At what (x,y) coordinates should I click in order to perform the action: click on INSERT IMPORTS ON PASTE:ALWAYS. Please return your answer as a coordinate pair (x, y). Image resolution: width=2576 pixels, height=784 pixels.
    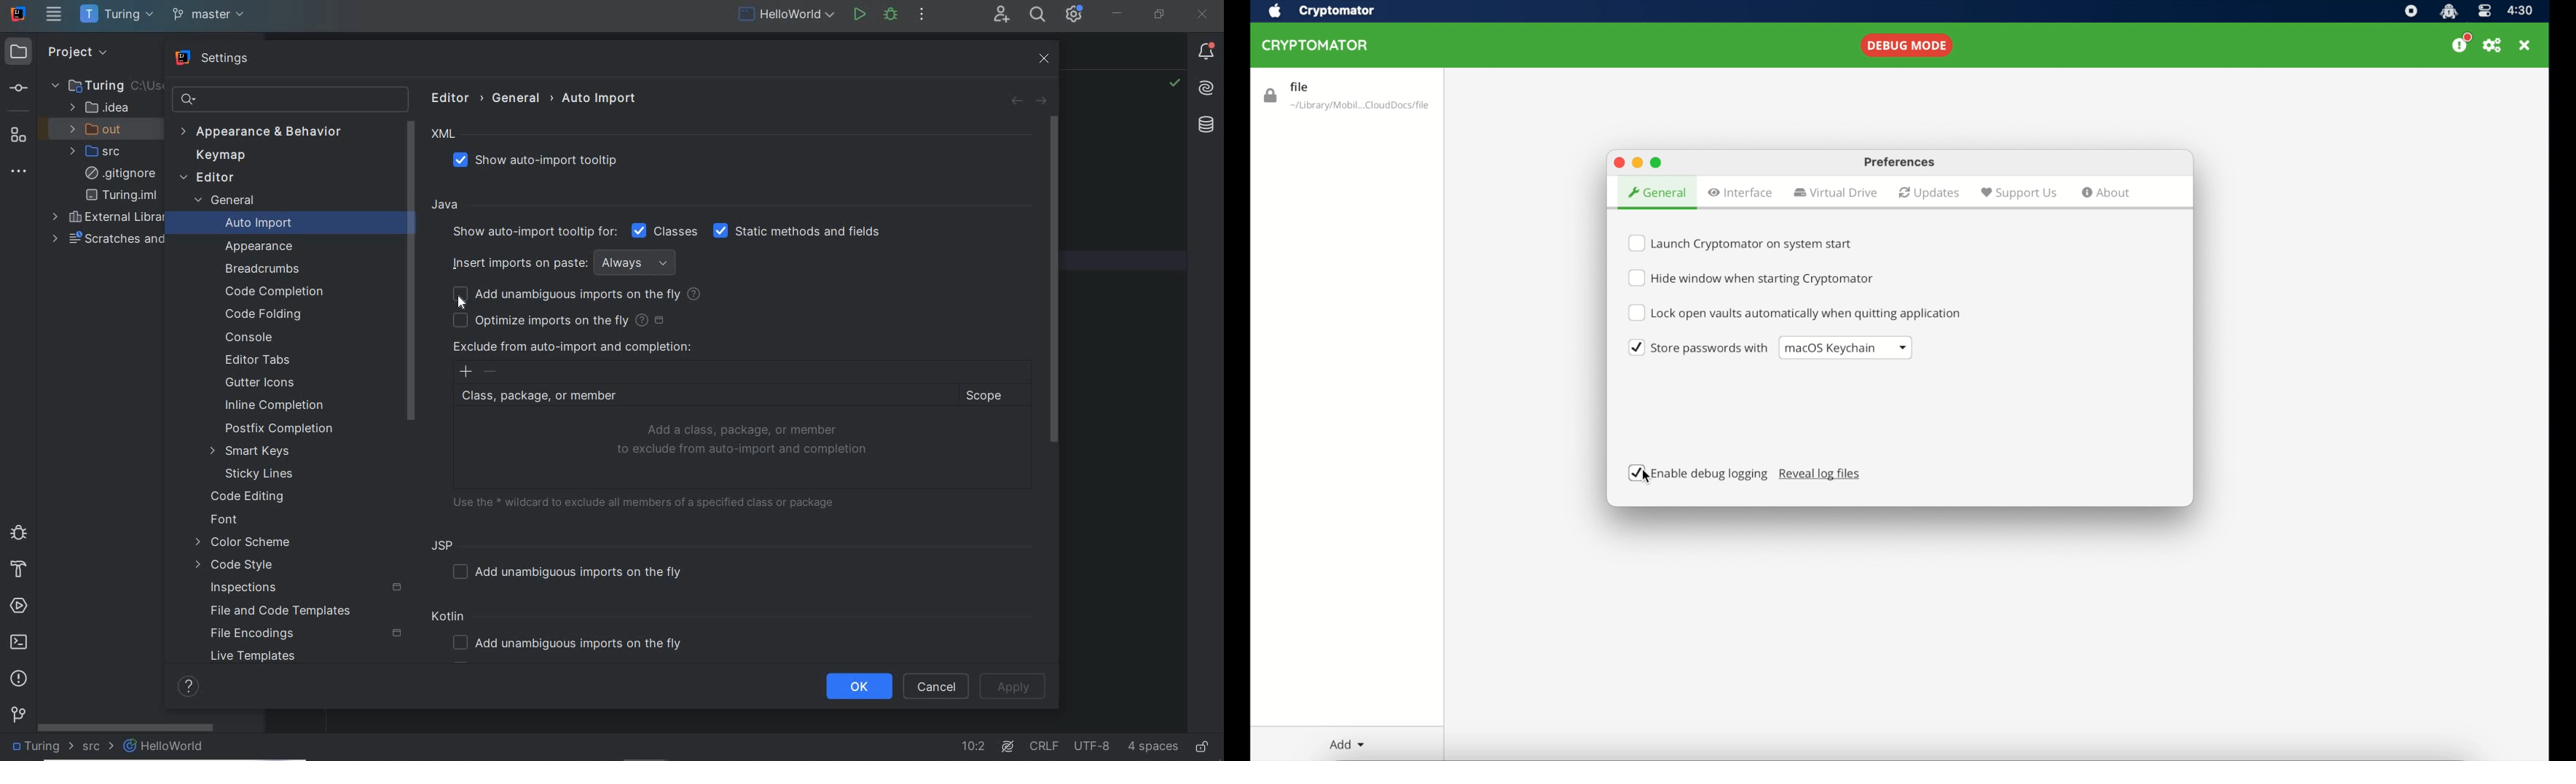
    Looking at the image, I should click on (568, 262).